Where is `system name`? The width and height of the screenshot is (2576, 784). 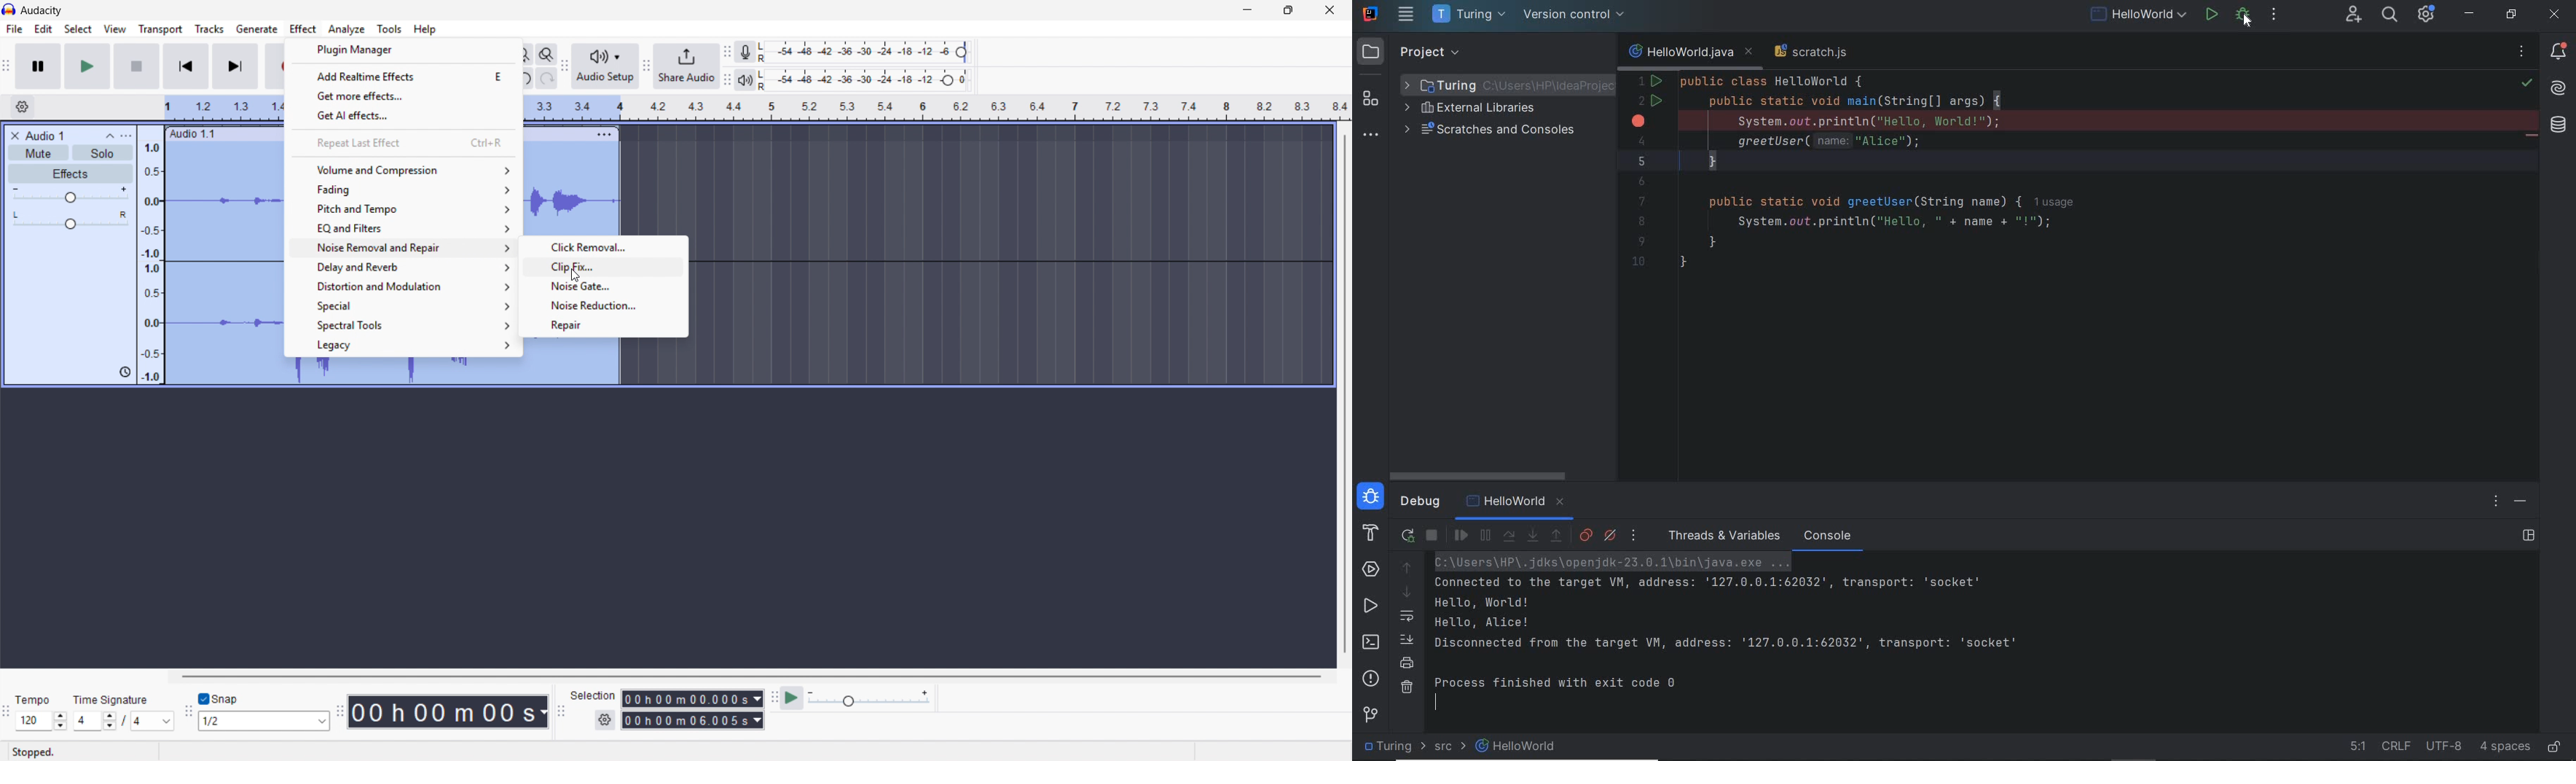 system name is located at coordinates (1370, 14).